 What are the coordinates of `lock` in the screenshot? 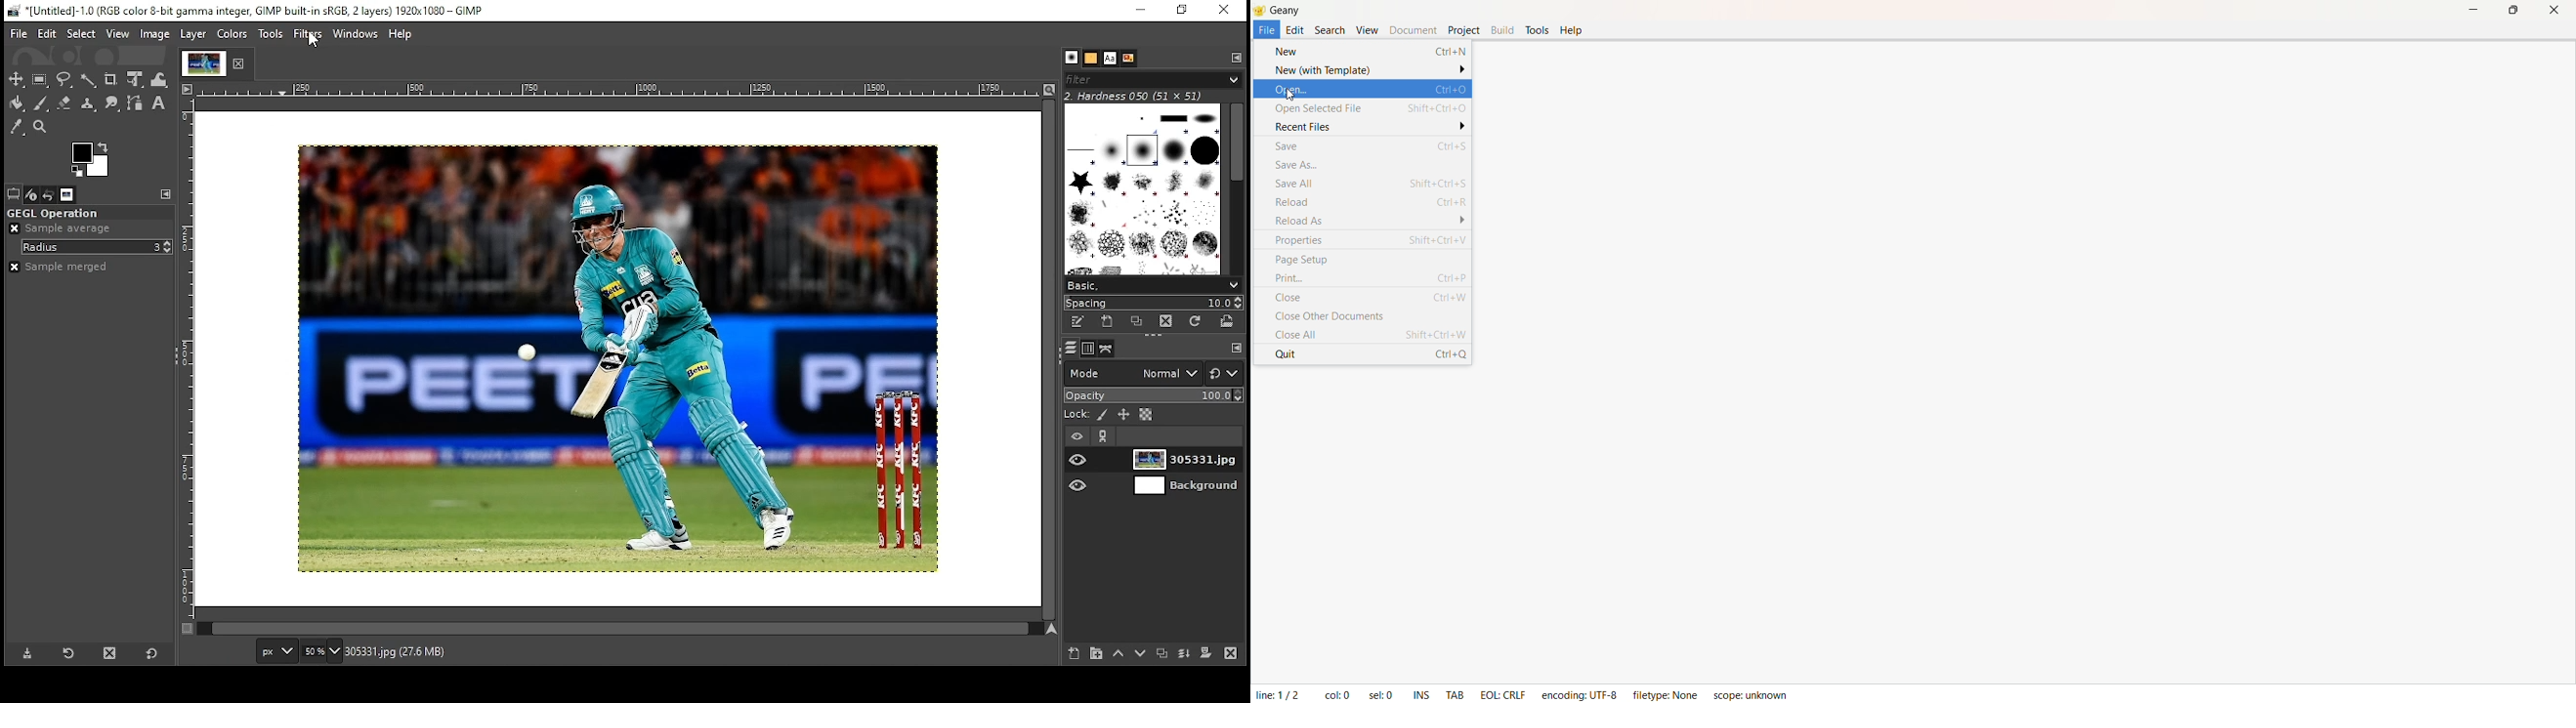 It's located at (1077, 414).